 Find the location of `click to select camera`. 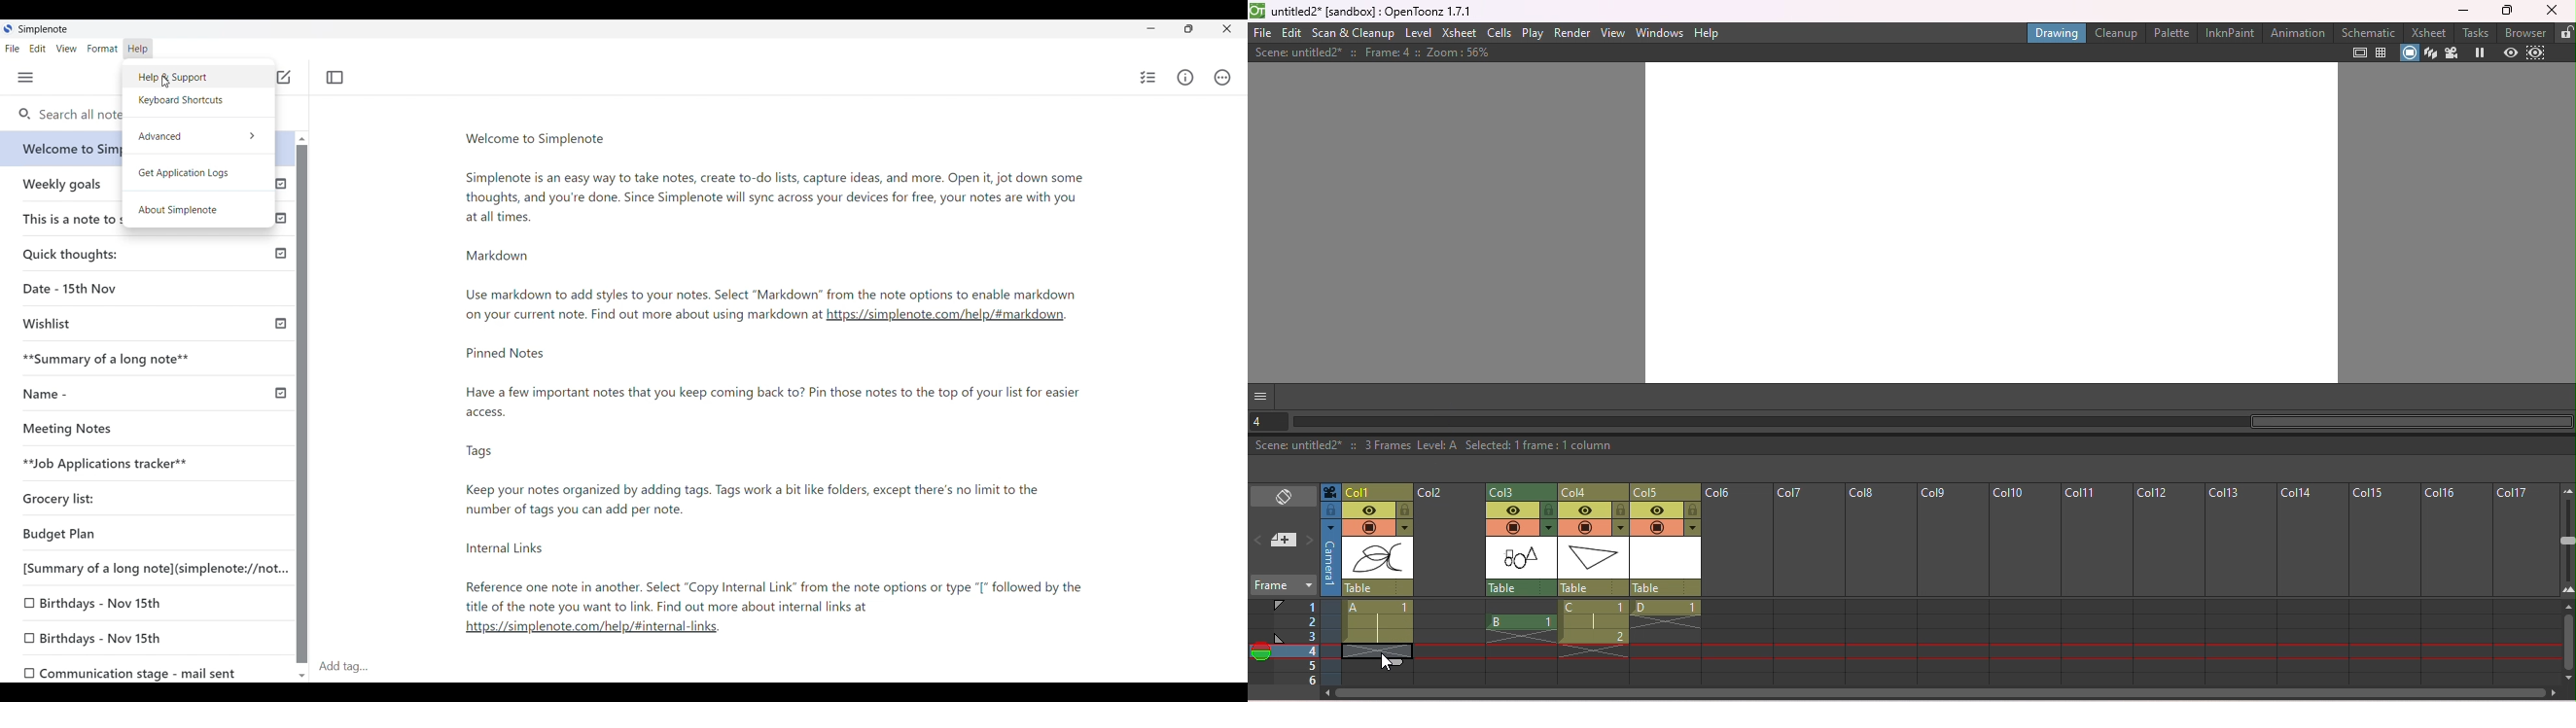

click to select camera is located at coordinates (1330, 510).